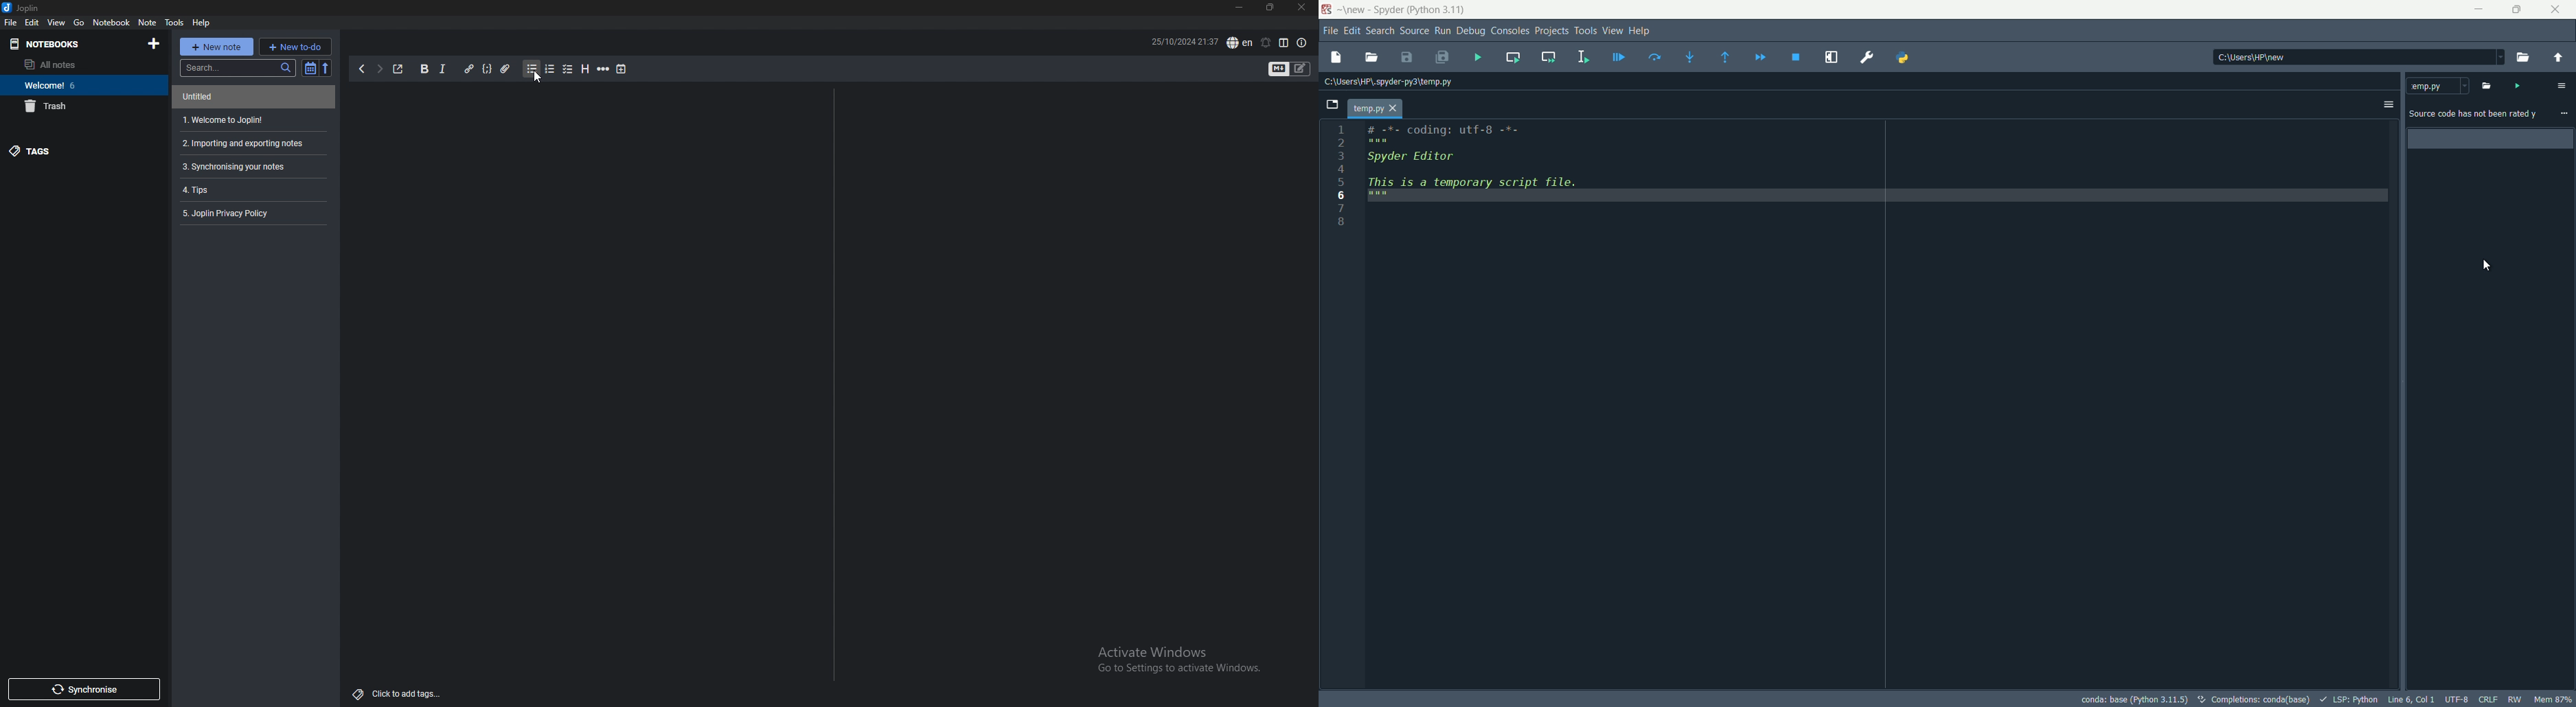 The height and width of the screenshot is (728, 2576). Describe the element at coordinates (210, 97) in the screenshot. I see `Untitled` at that location.